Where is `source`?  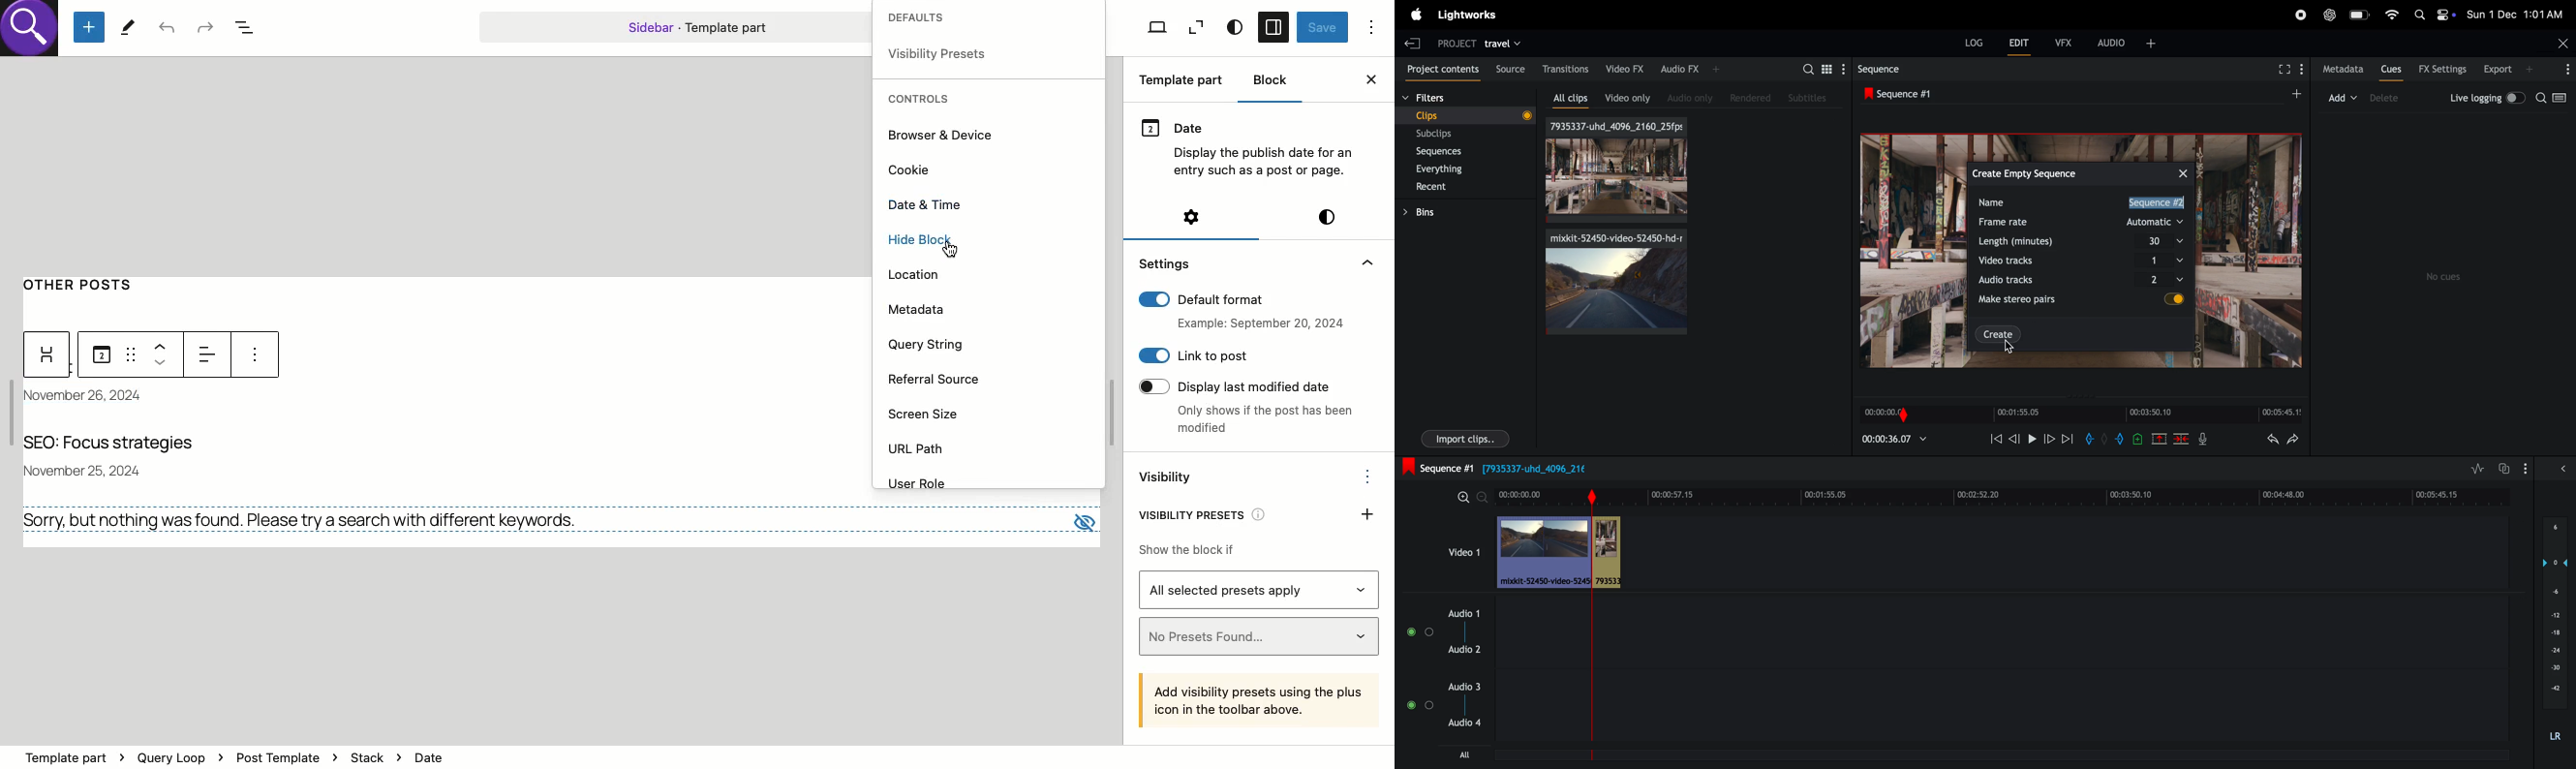
source is located at coordinates (1509, 68).